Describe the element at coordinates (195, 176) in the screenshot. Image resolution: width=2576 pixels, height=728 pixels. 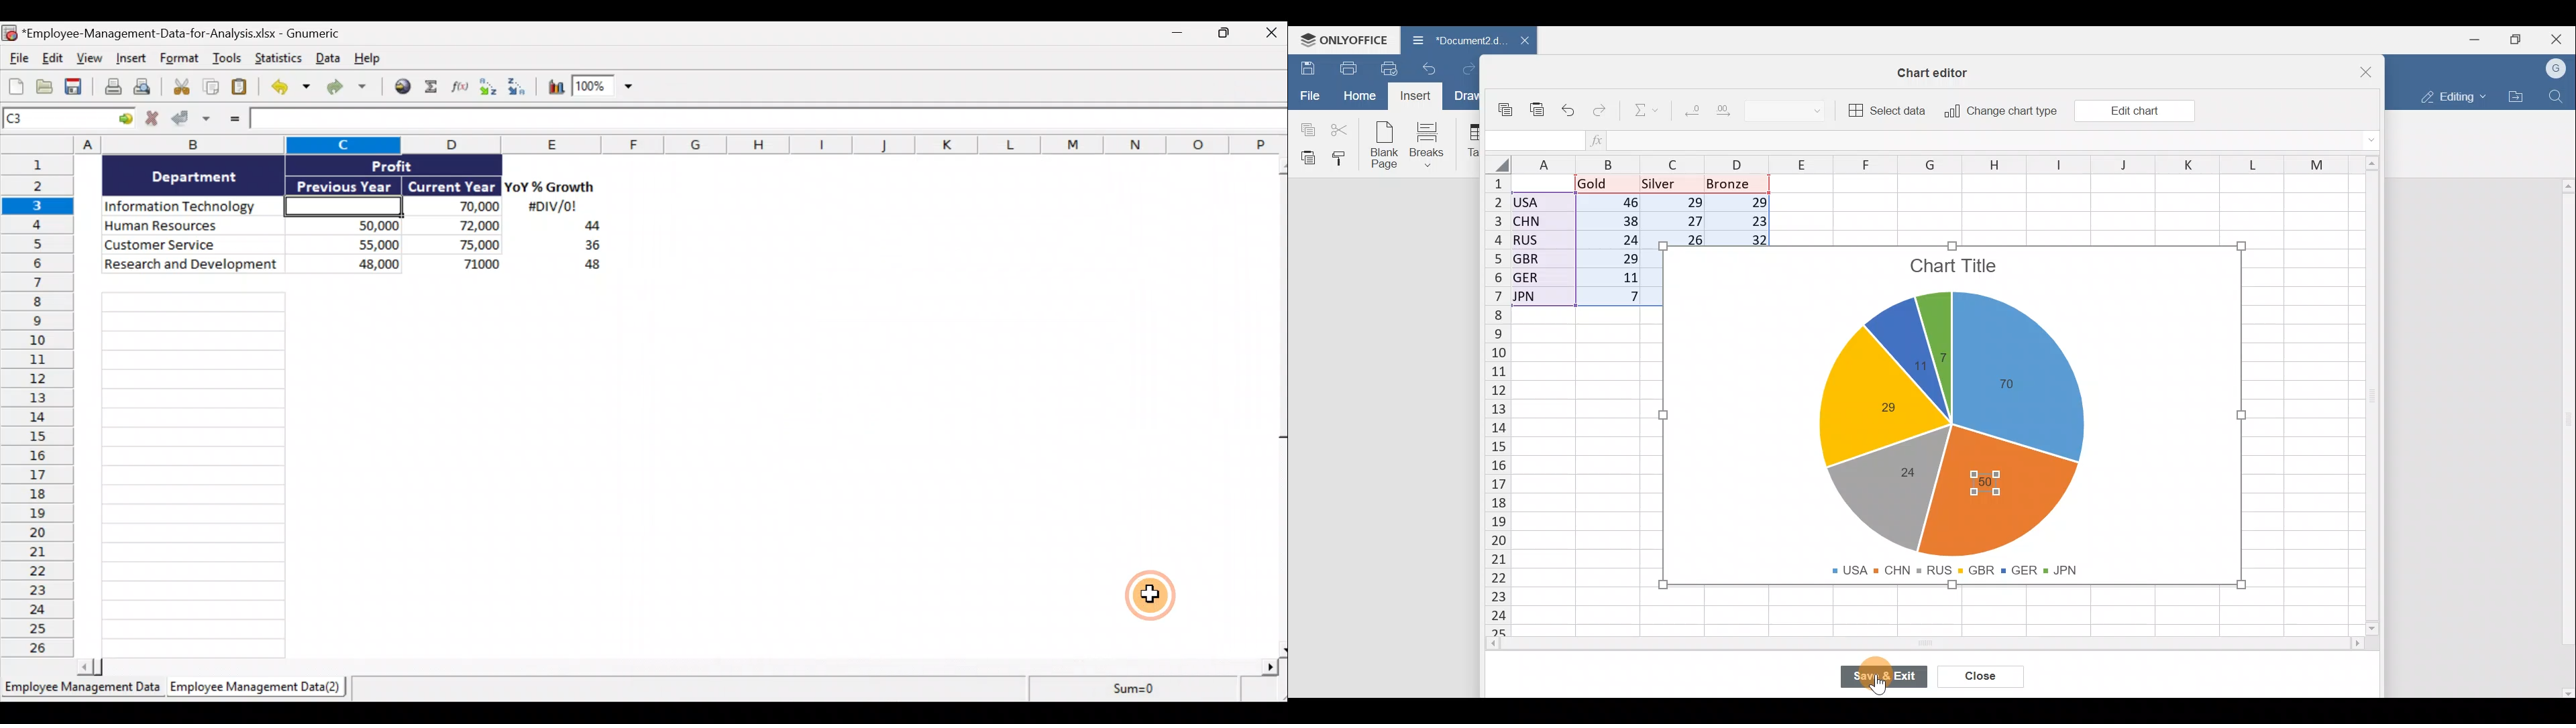
I see `Department` at that location.